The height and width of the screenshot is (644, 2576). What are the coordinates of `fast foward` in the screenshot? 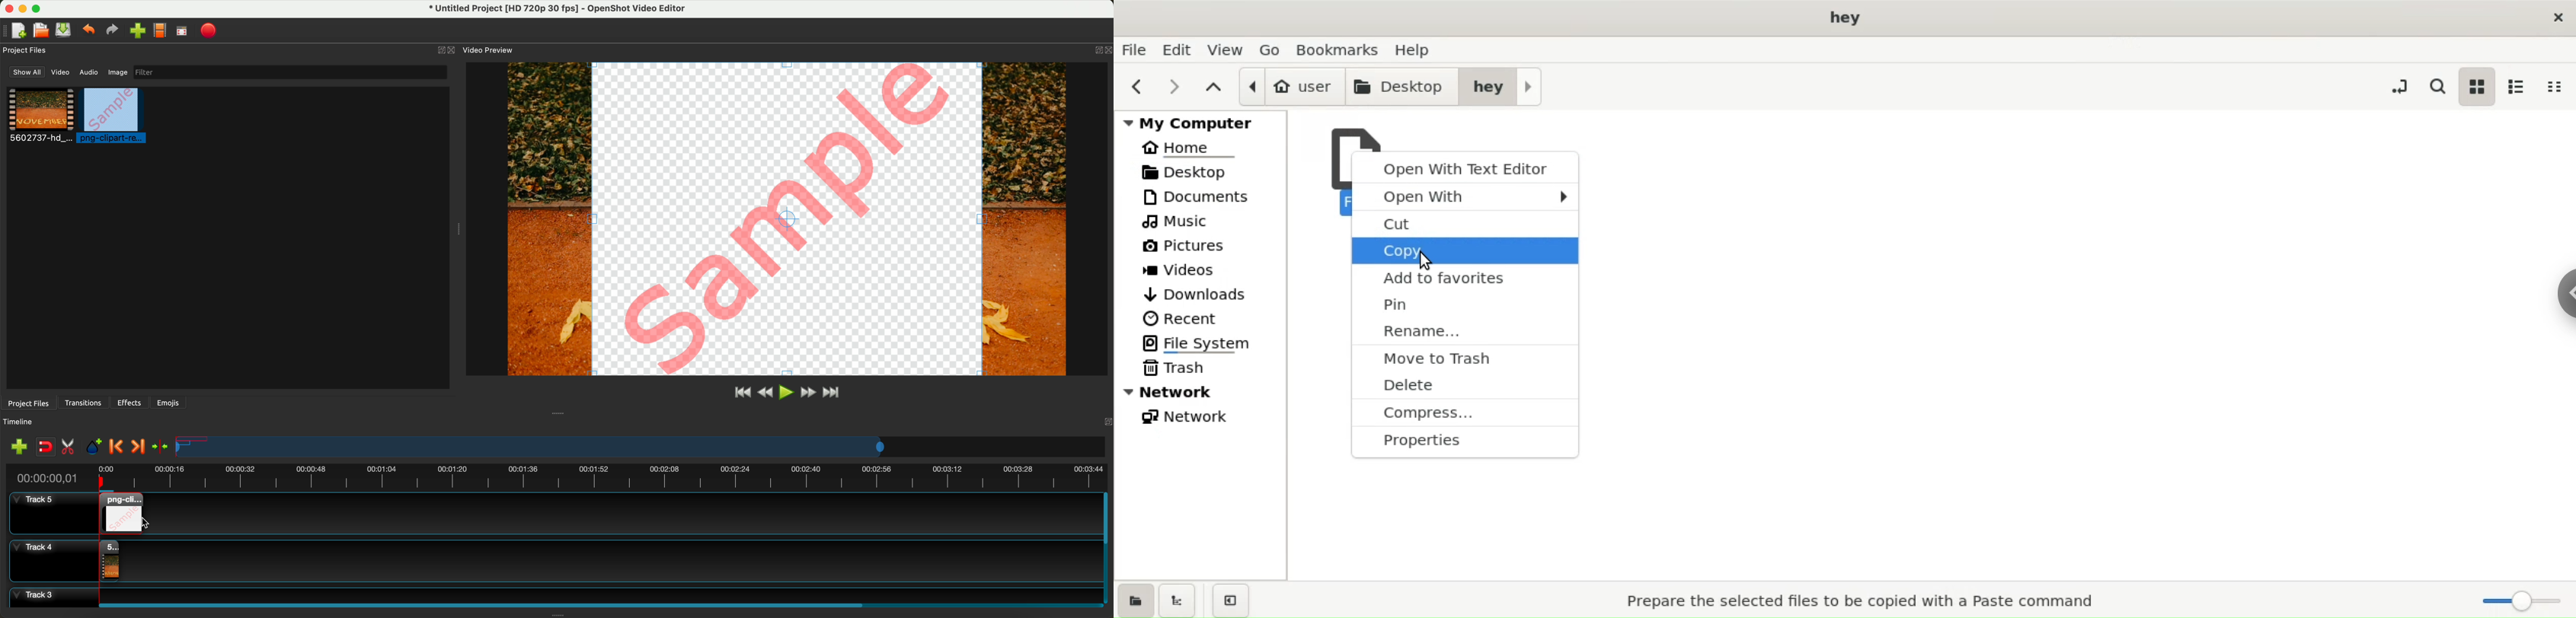 It's located at (807, 393).